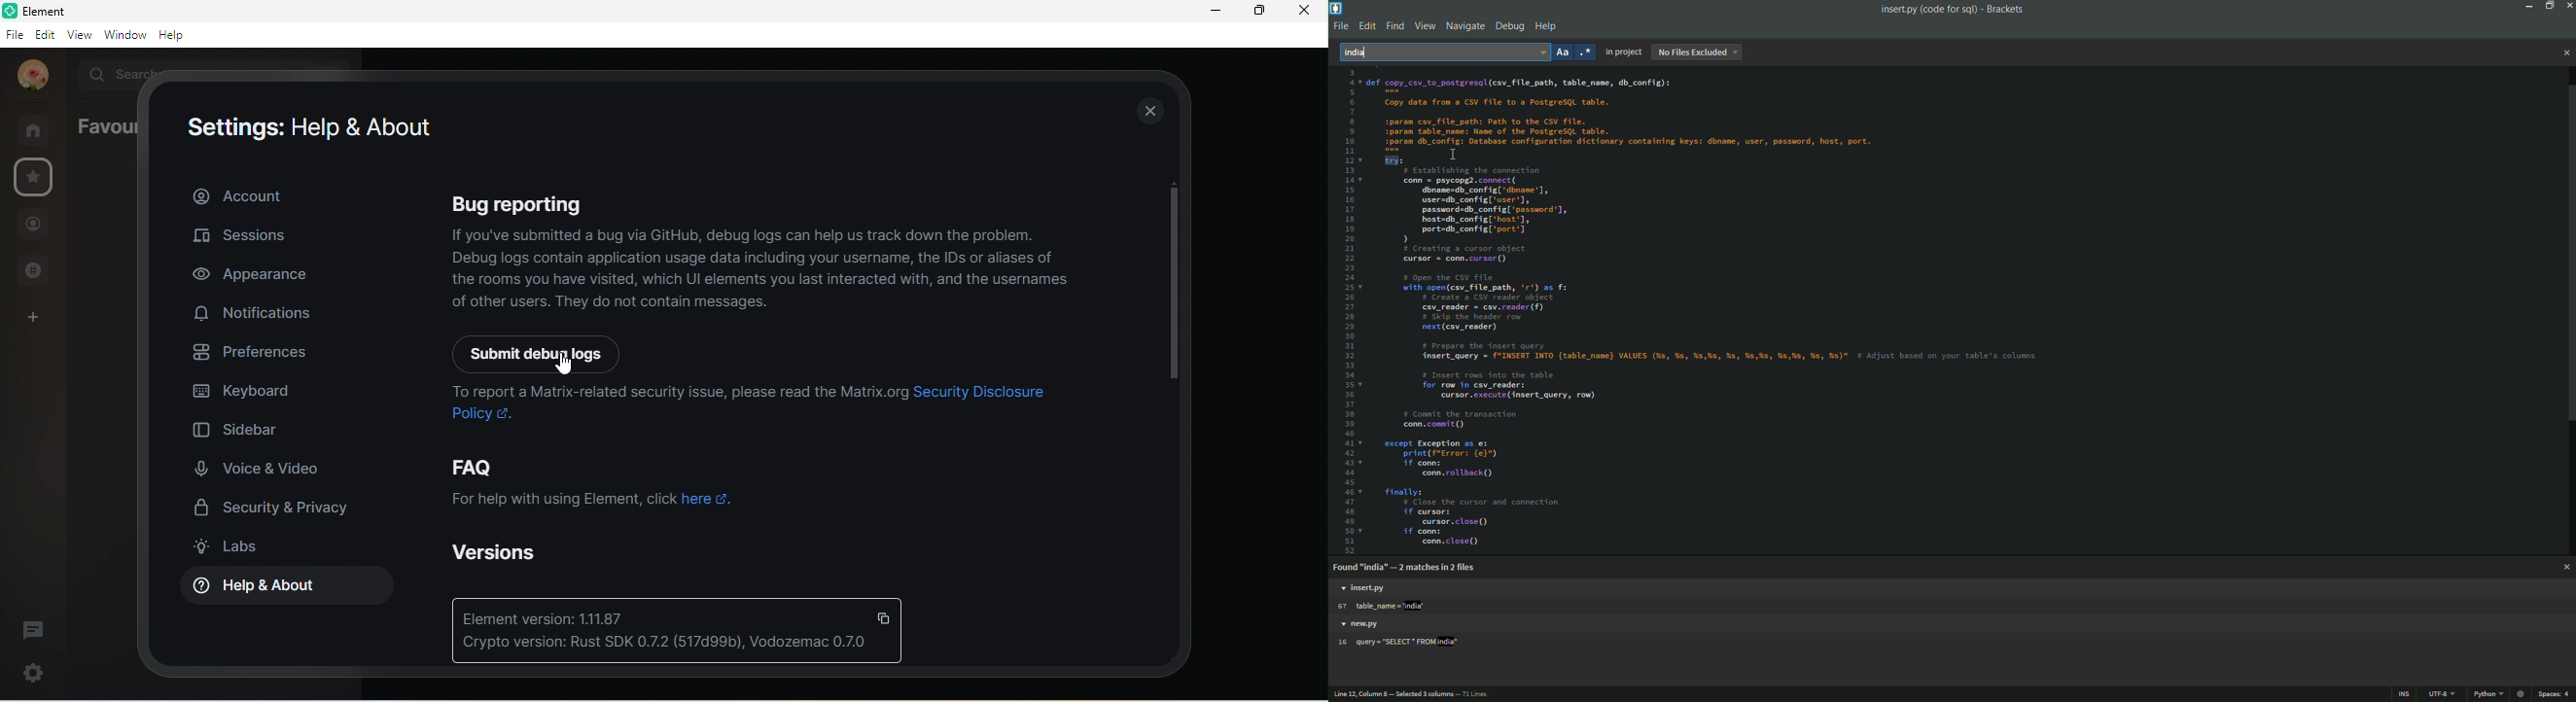 The image size is (2576, 728). Describe the element at coordinates (78, 37) in the screenshot. I see `view` at that location.